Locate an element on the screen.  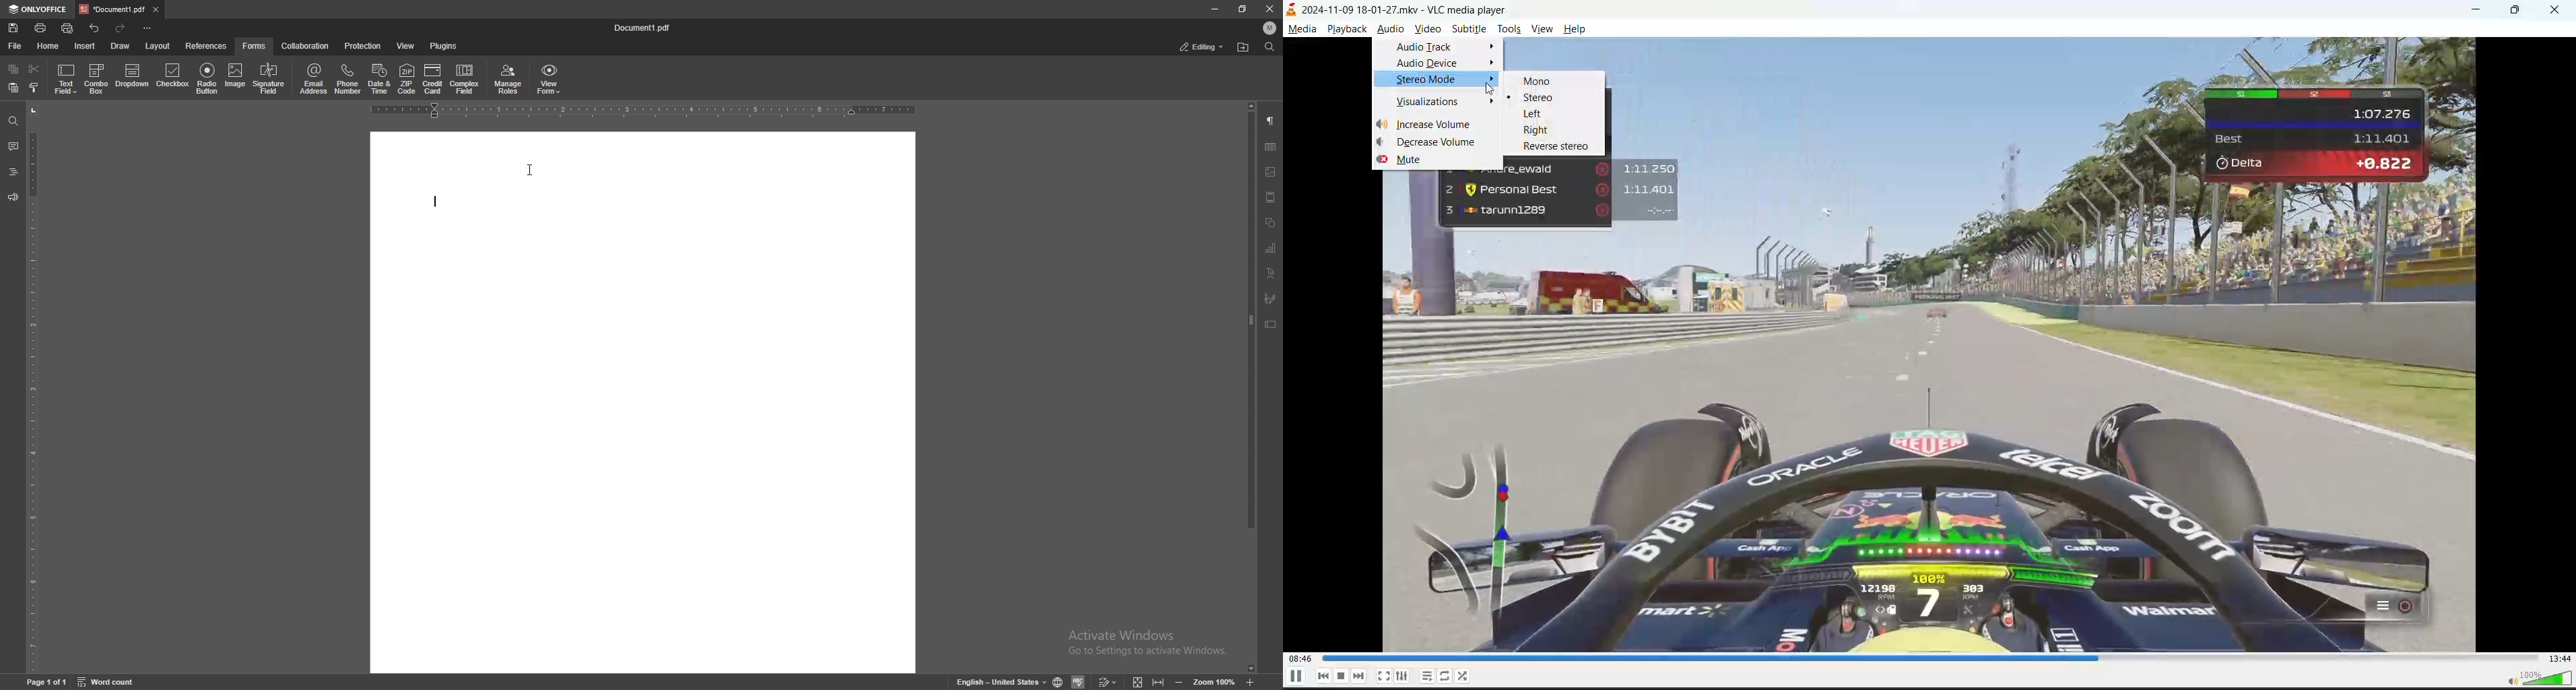
email address is located at coordinates (314, 79).